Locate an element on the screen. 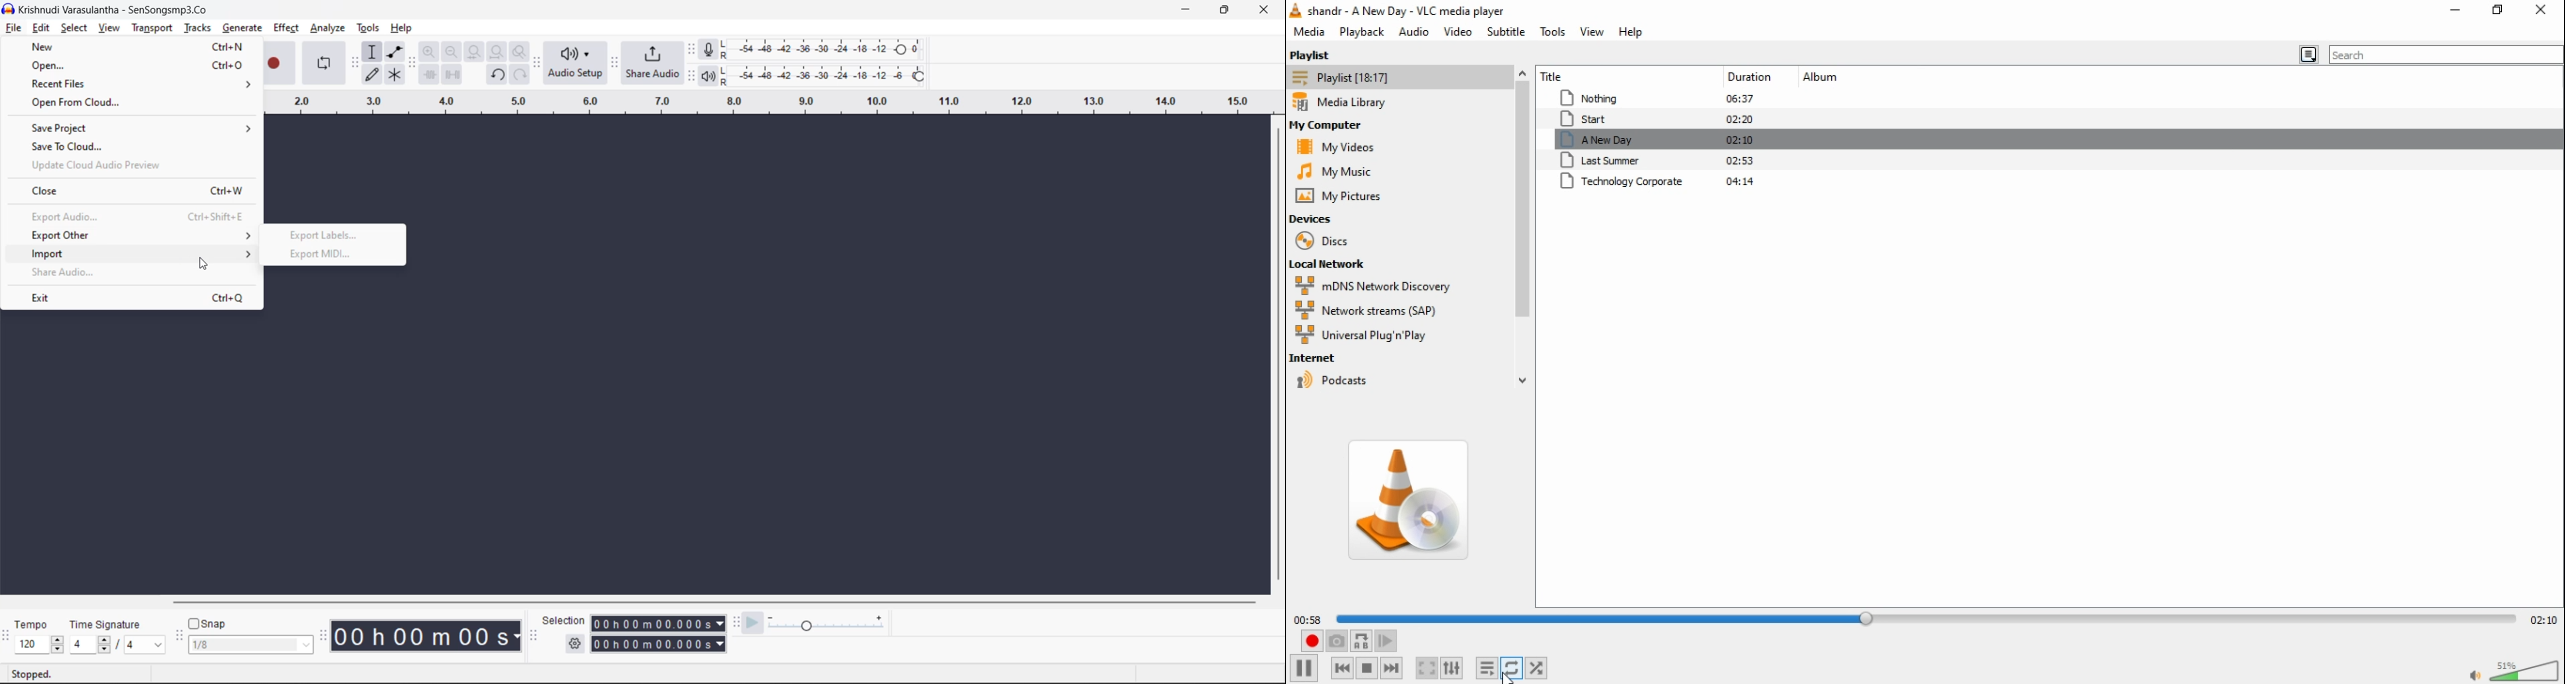  search bar is located at coordinates (2447, 54).